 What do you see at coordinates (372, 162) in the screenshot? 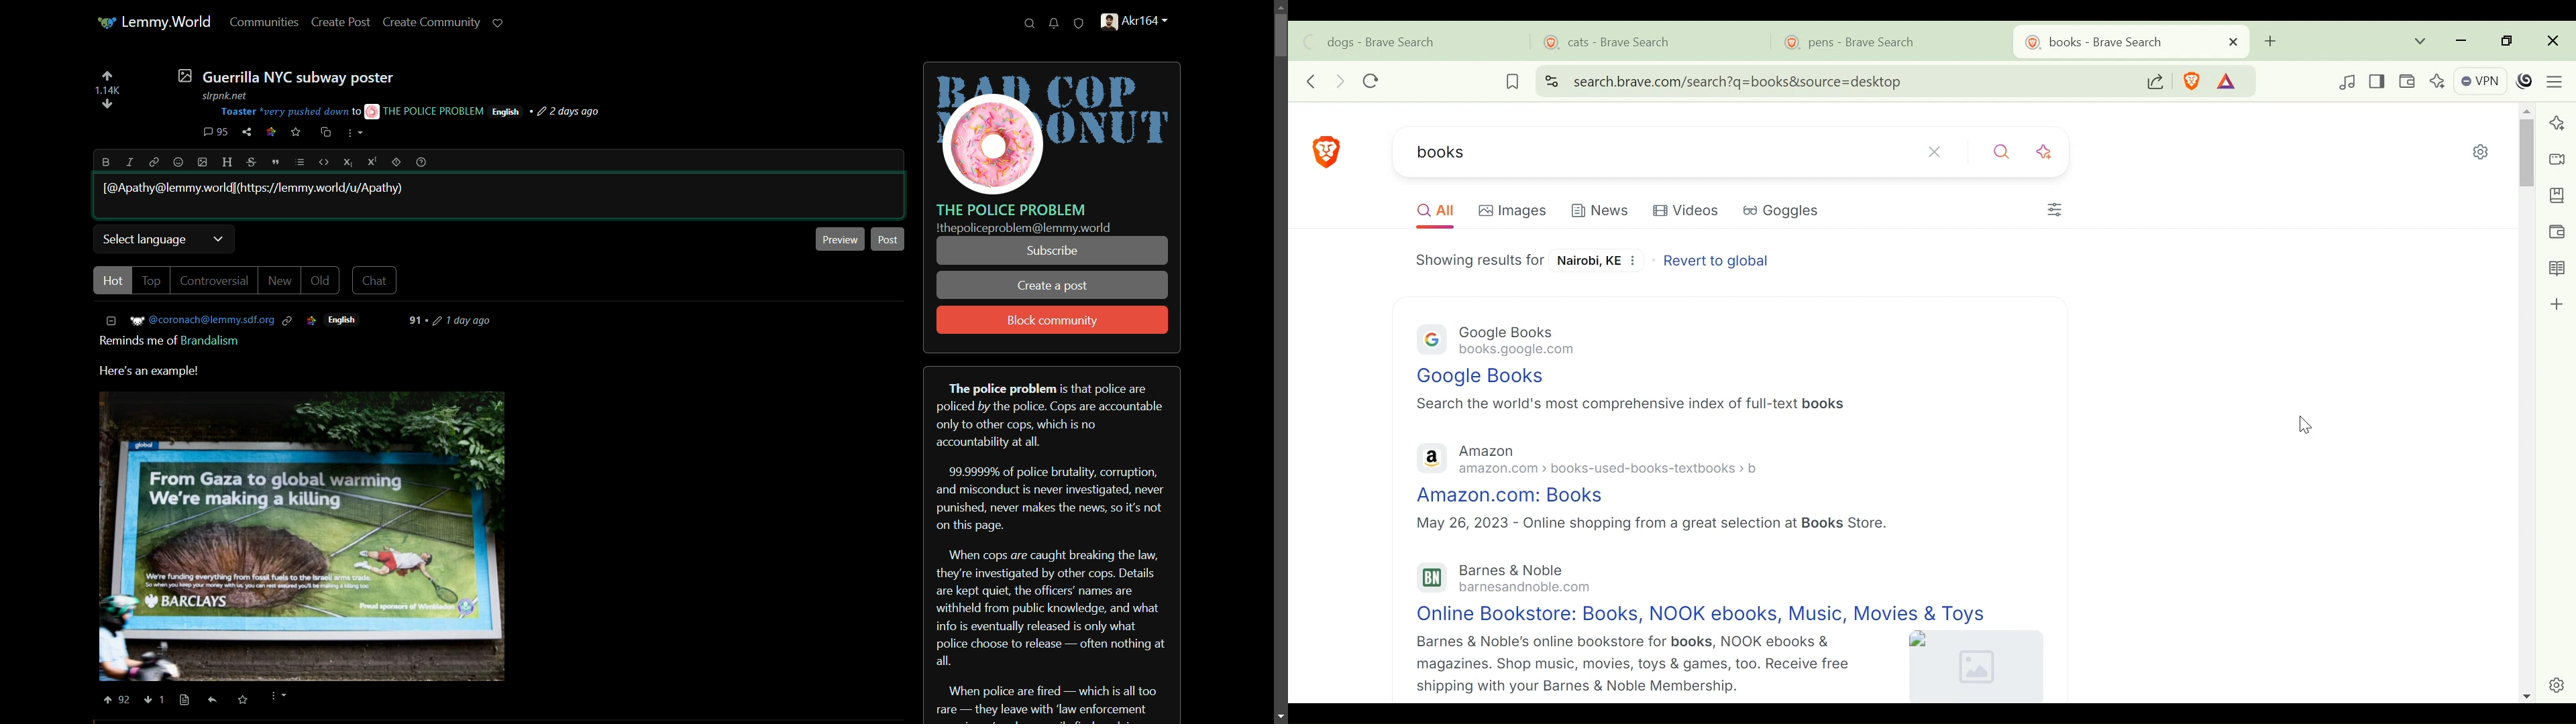
I see `superscript` at bounding box center [372, 162].